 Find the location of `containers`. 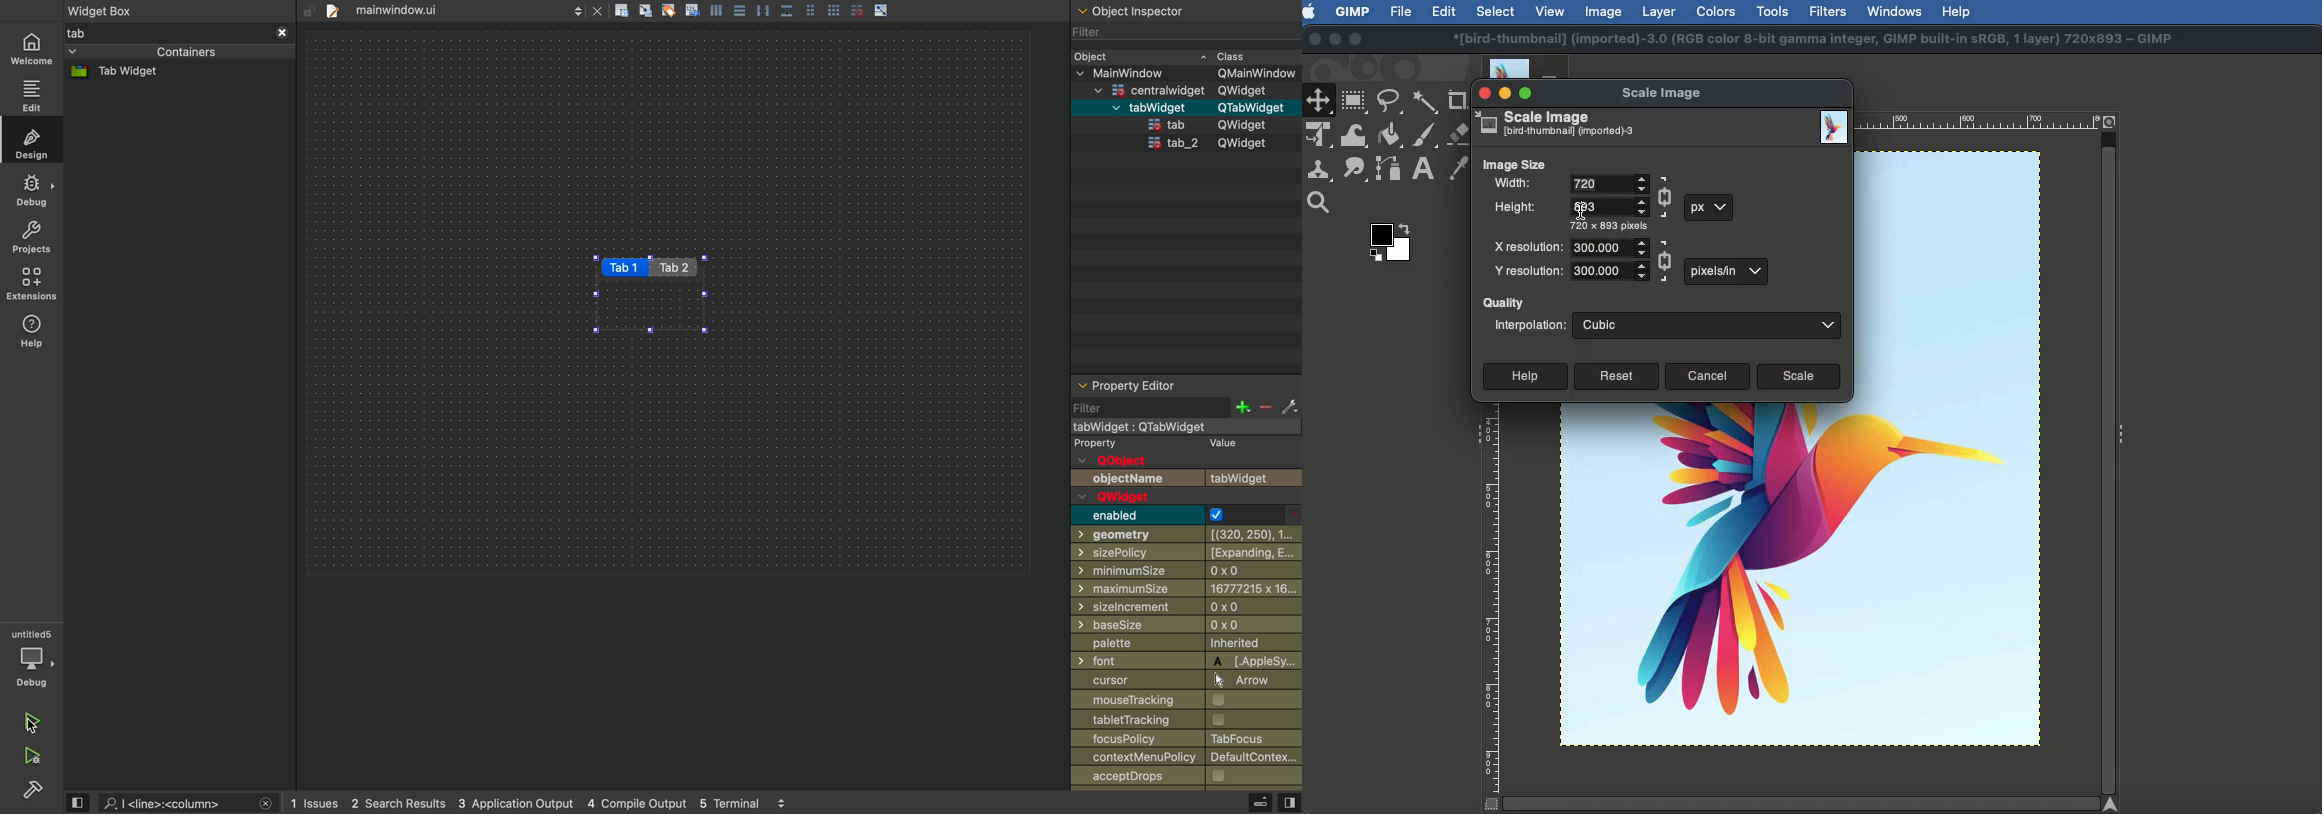

containers is located at coordinates (145, 52).